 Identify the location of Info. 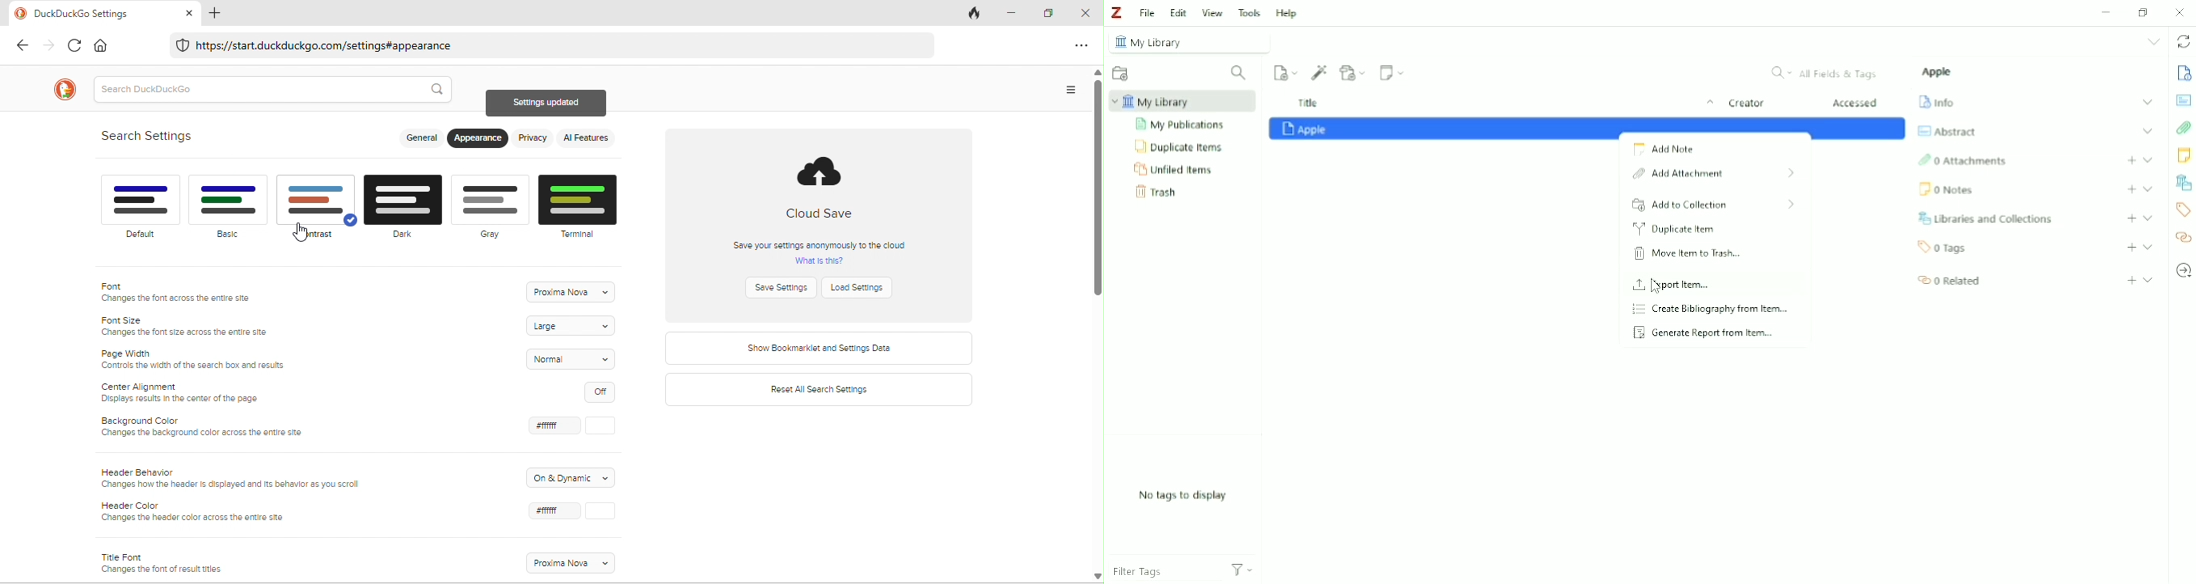
(2184, 74).